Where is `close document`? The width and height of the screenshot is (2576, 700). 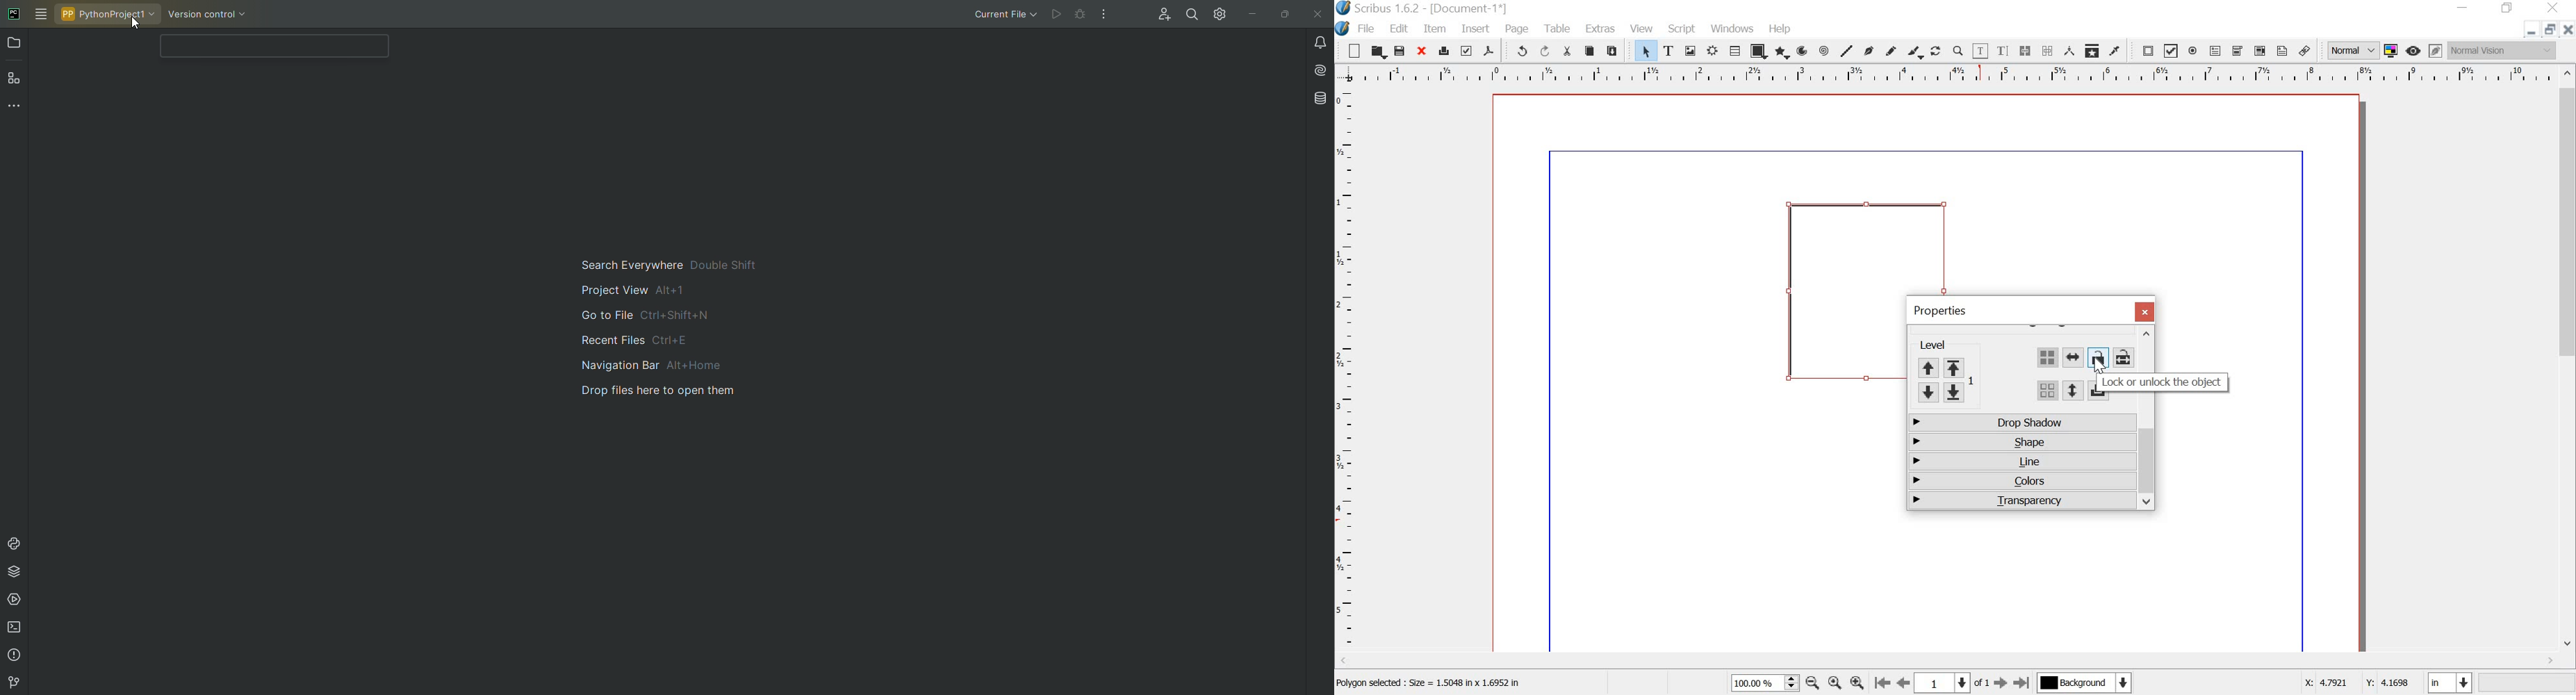
close document is located at coordinates (2567, 30).